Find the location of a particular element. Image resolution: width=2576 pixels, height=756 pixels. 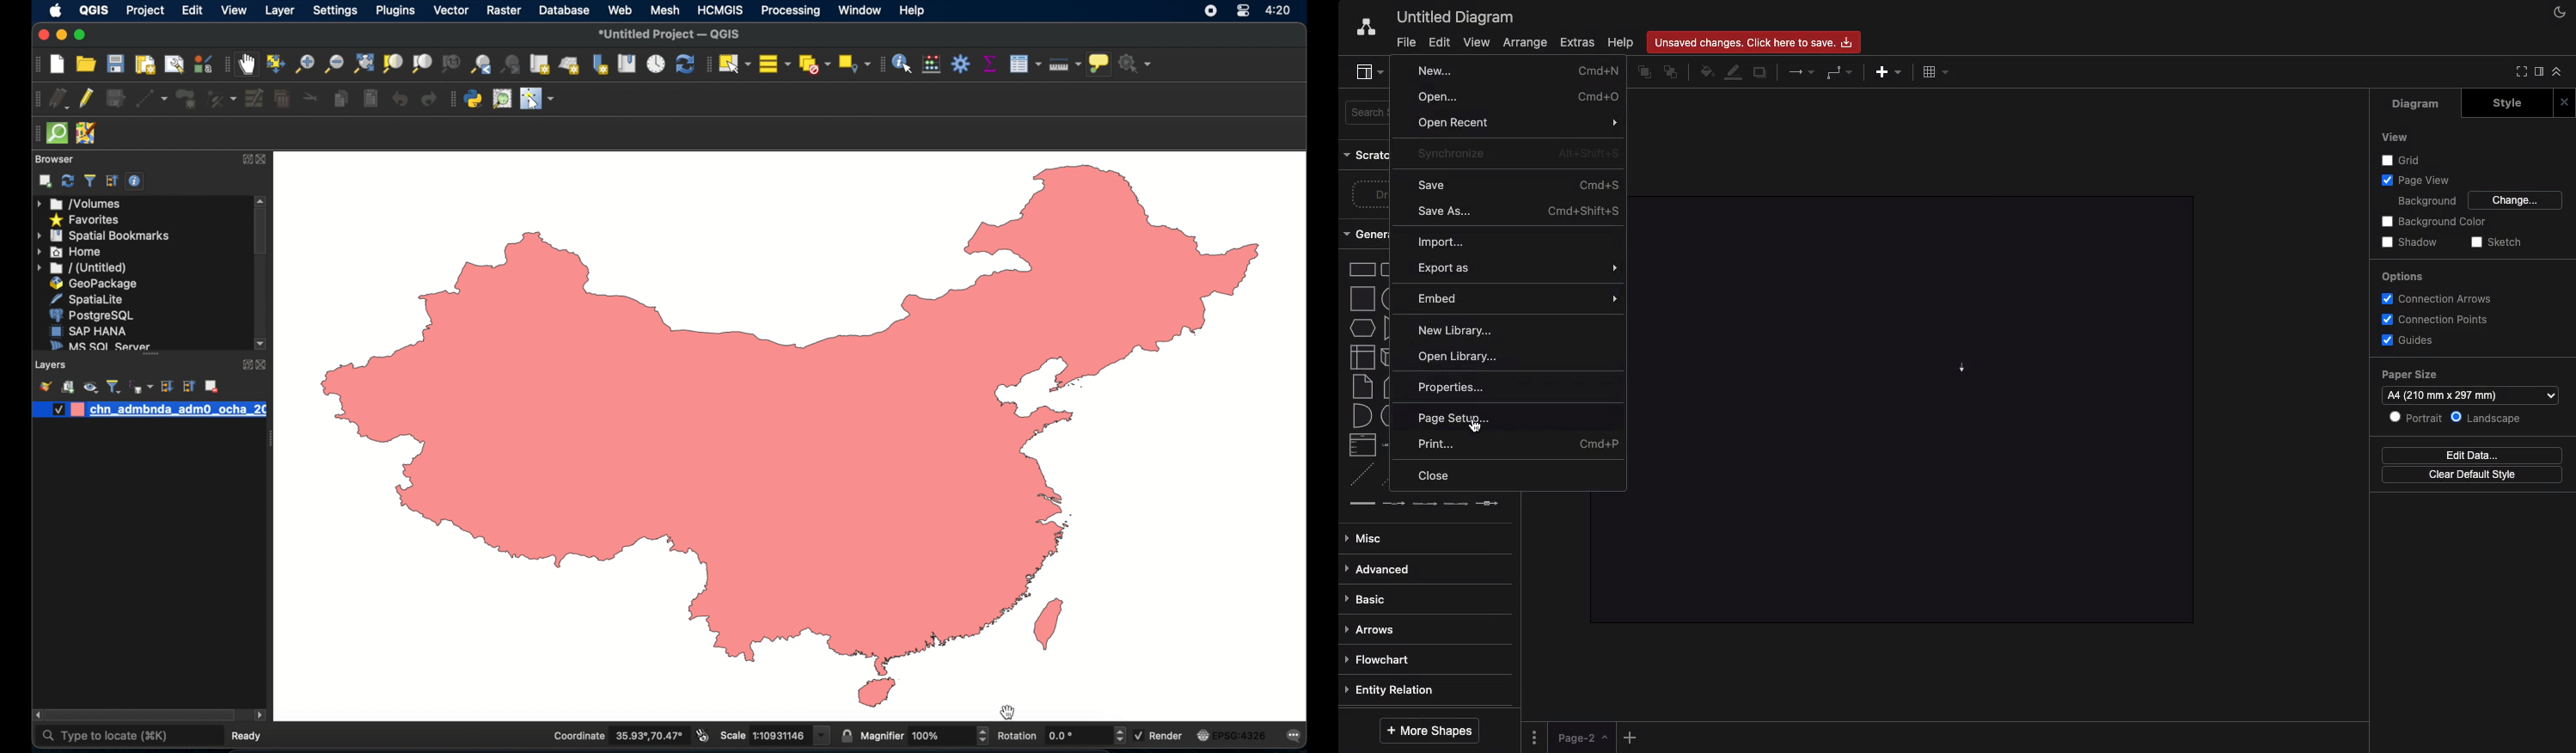

View  is located at coordinates (2394, 138).